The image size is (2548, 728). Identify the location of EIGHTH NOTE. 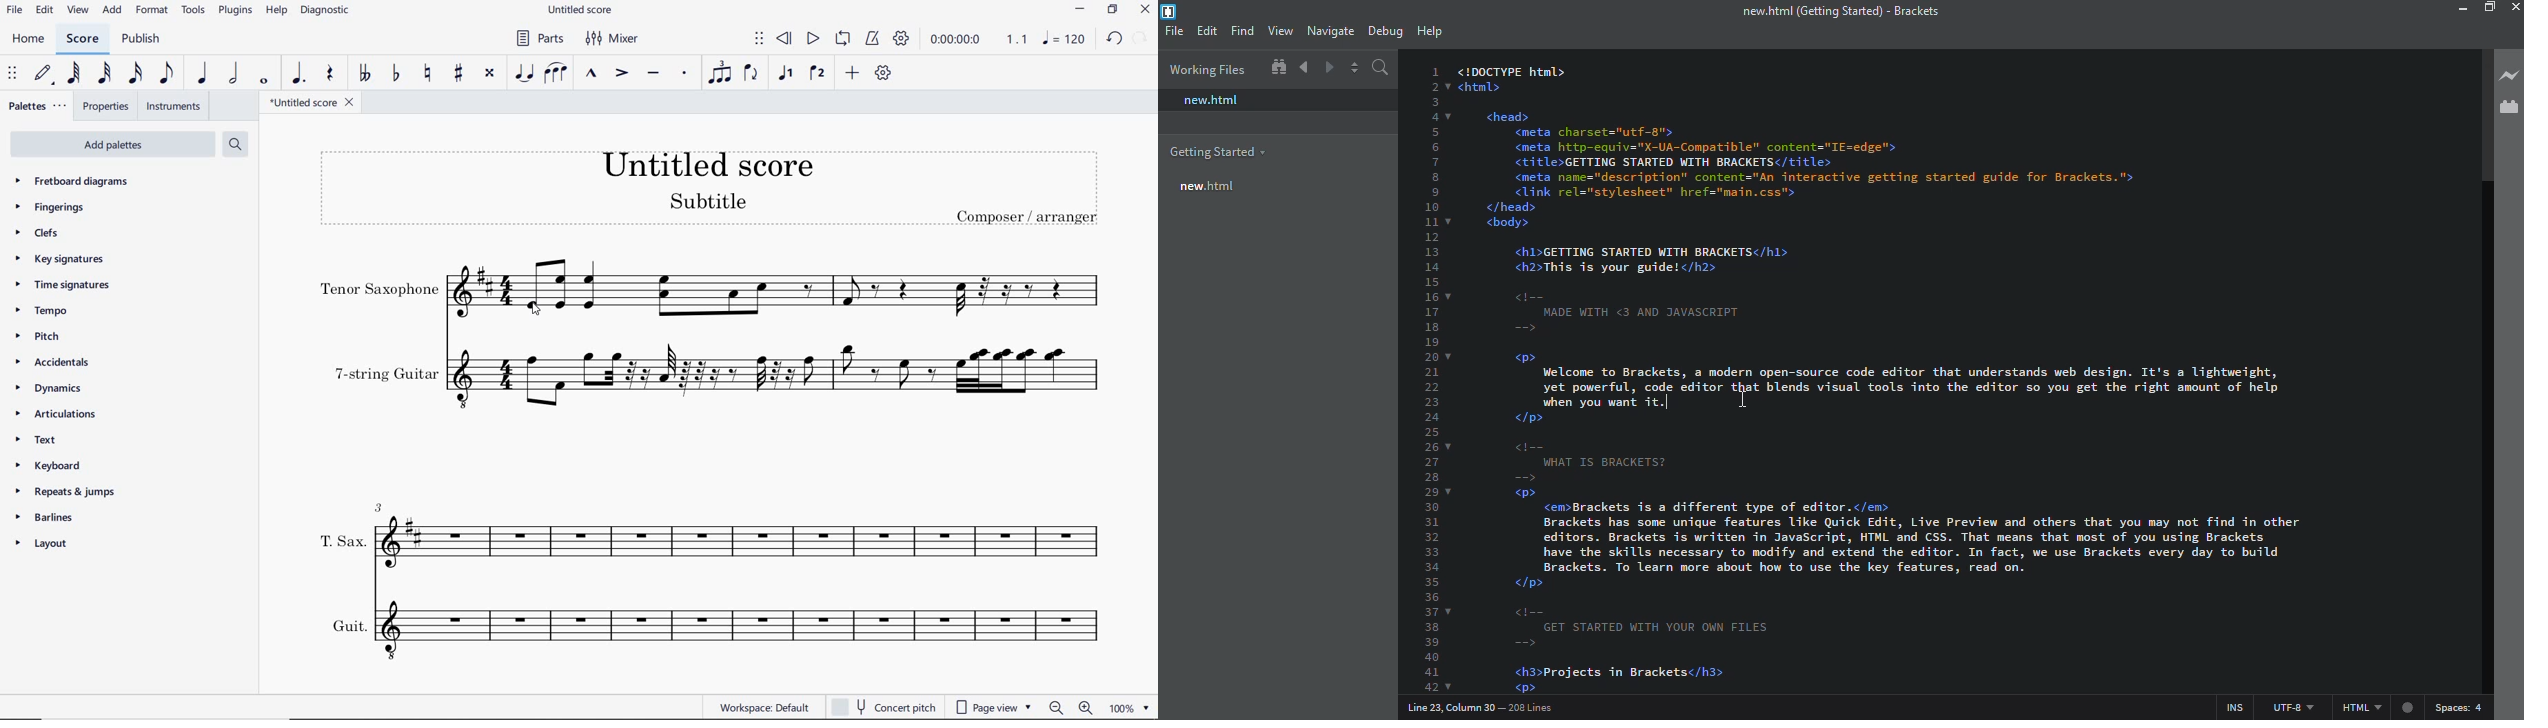
(166, 74).